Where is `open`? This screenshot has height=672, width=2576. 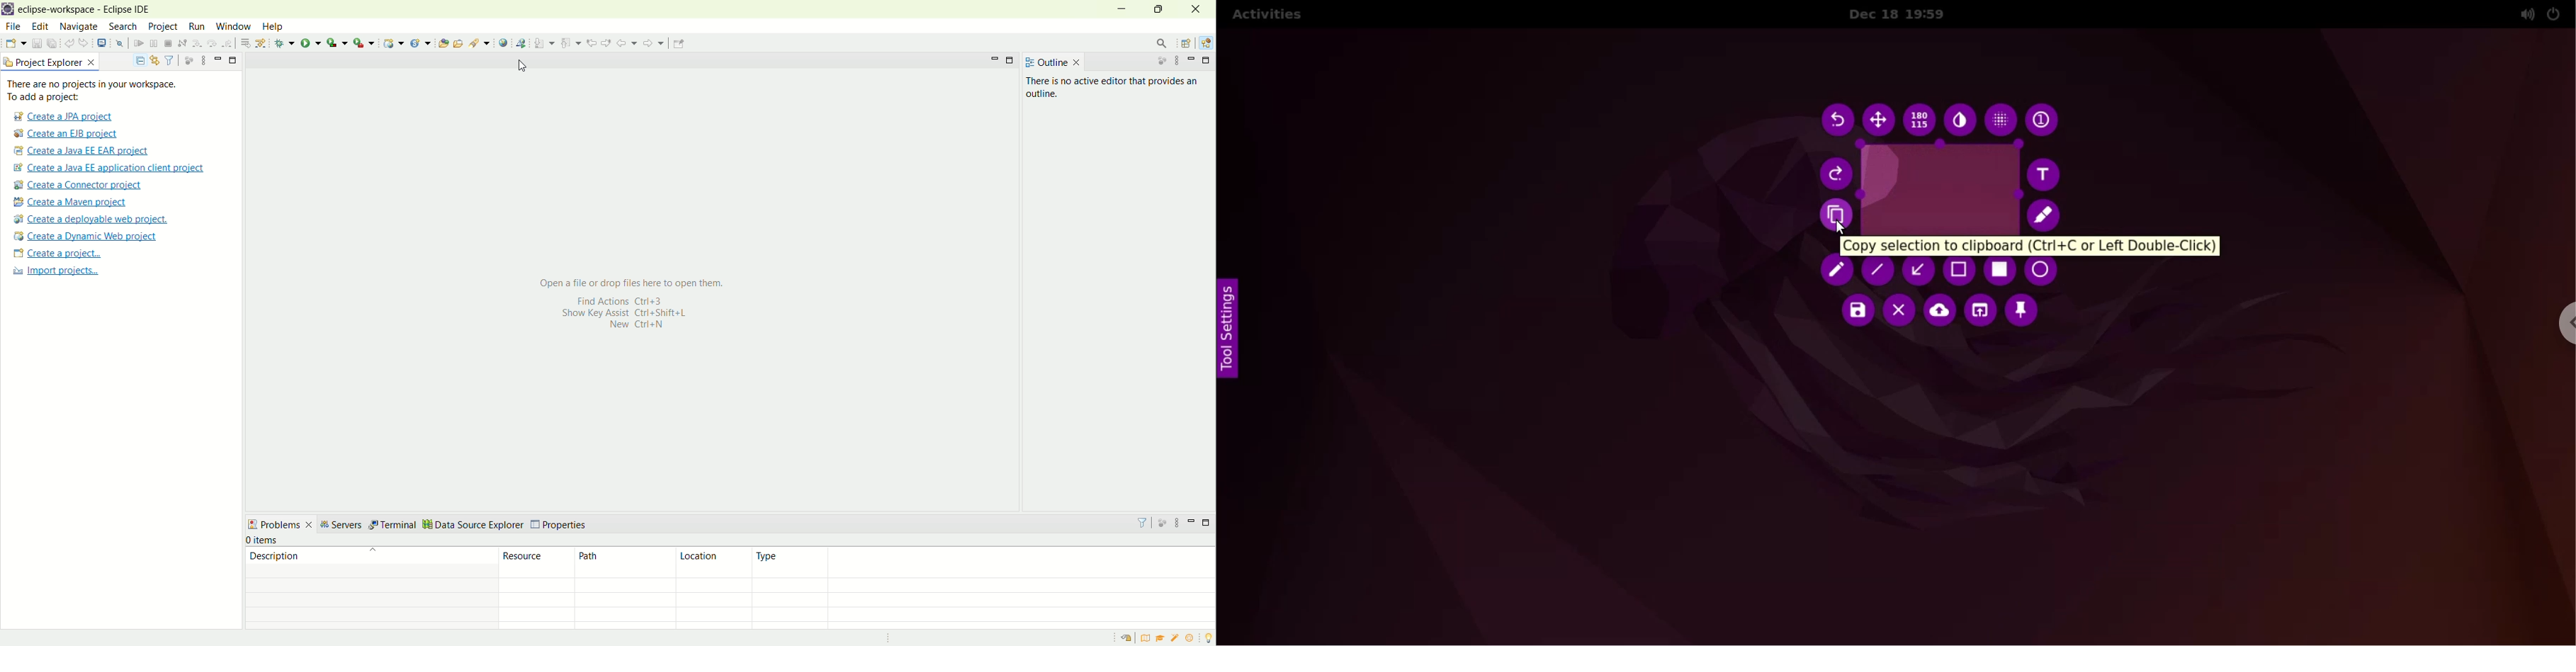
open is located at coordinates (16, 45).